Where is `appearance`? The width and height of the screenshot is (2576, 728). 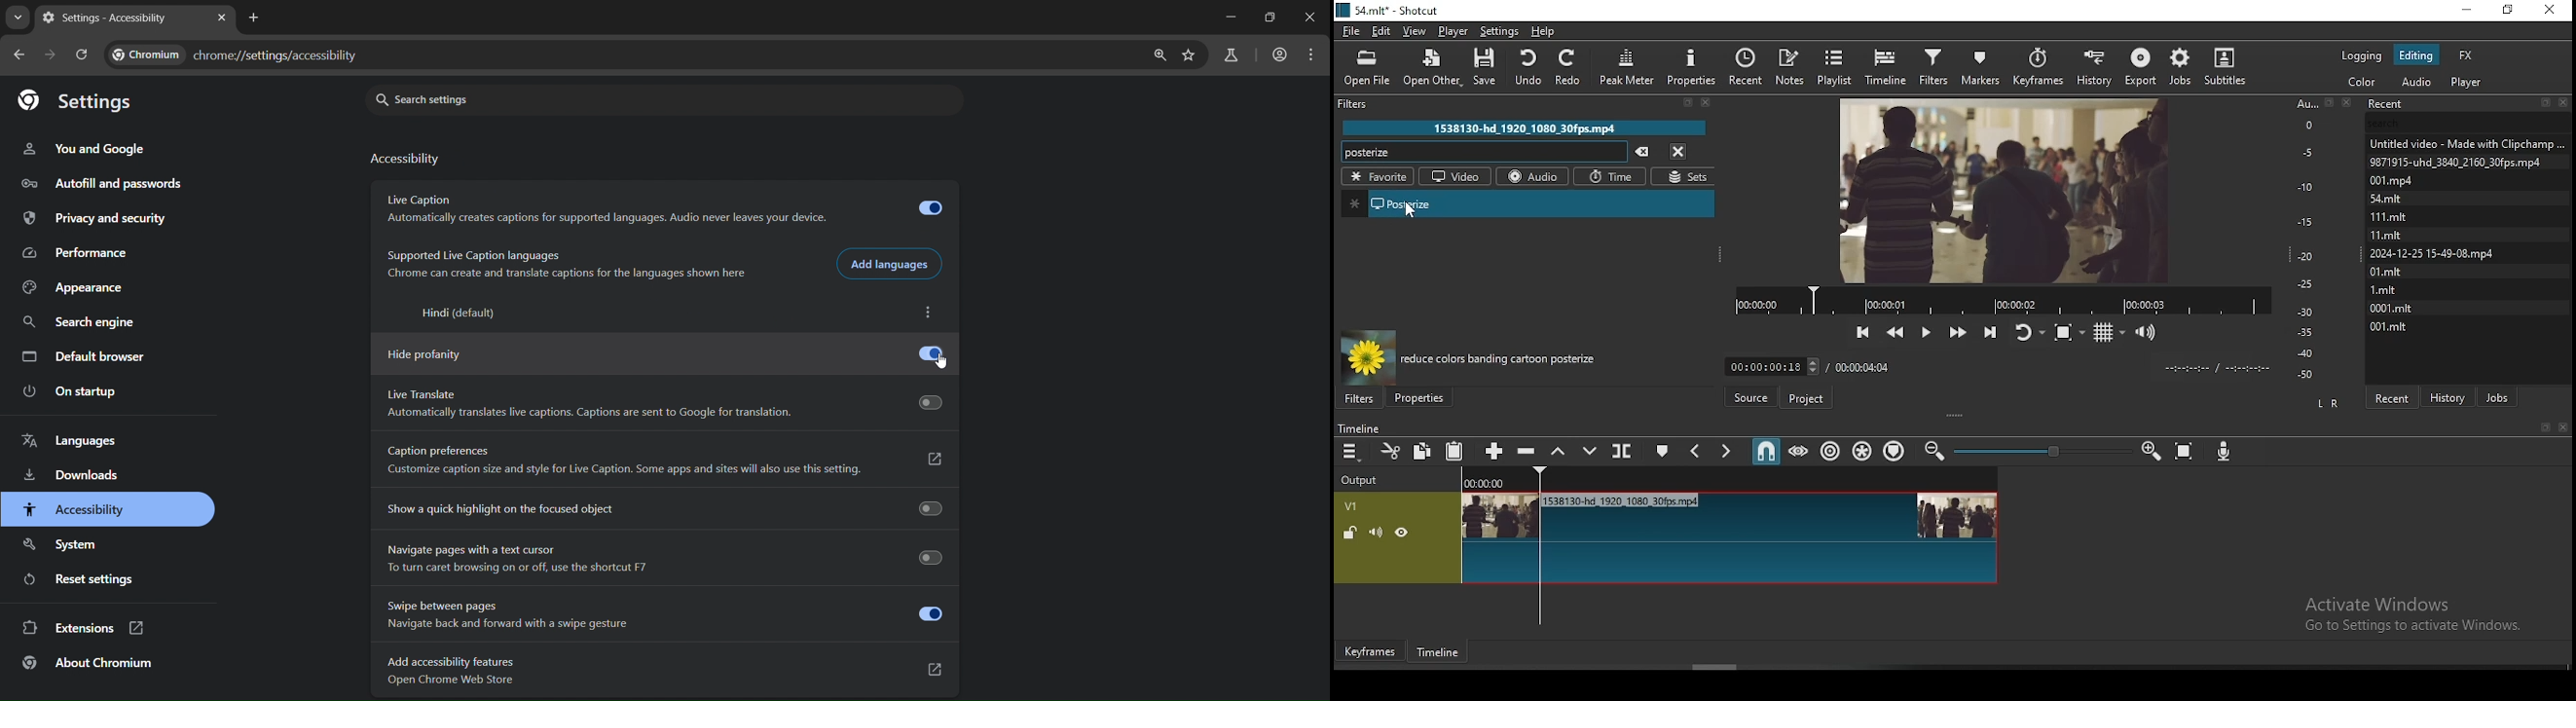 appearance is located at coordinates (75, 290).